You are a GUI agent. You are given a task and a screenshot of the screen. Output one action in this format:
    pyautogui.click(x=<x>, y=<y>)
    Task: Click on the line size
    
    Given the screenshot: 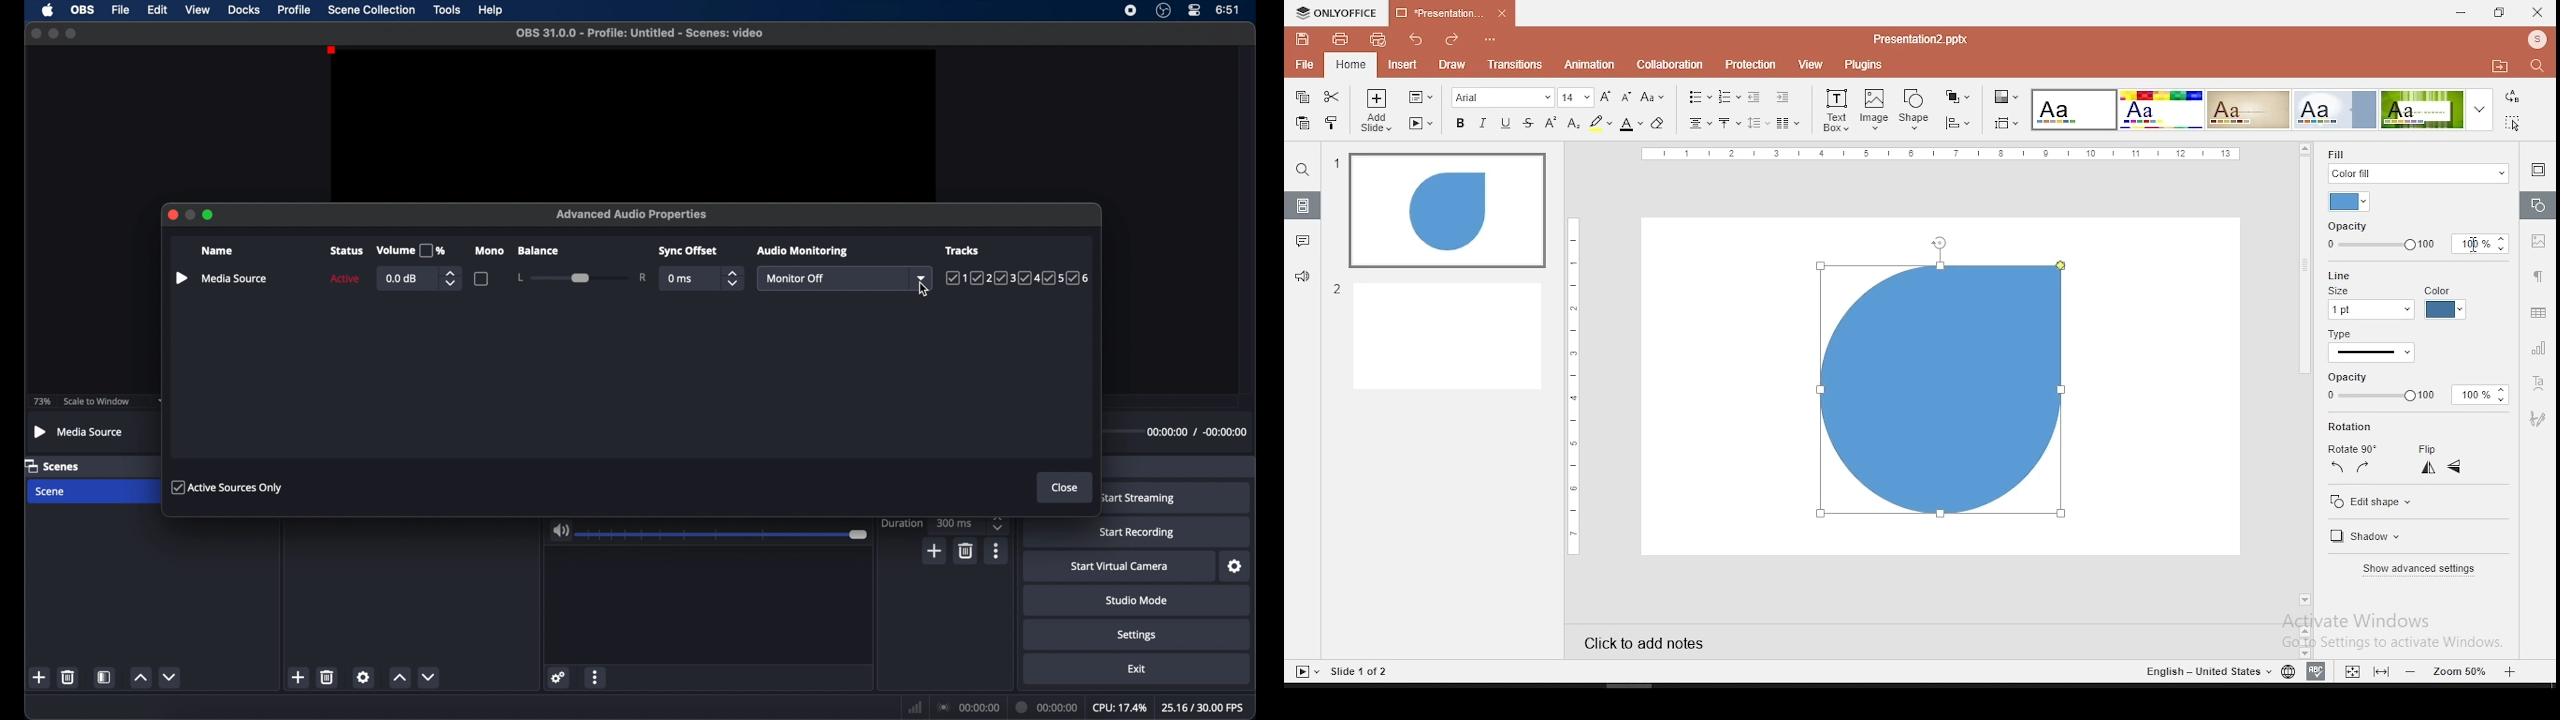 What is the action you would take?
    pyautogui.click(x=2370, y=303)
    